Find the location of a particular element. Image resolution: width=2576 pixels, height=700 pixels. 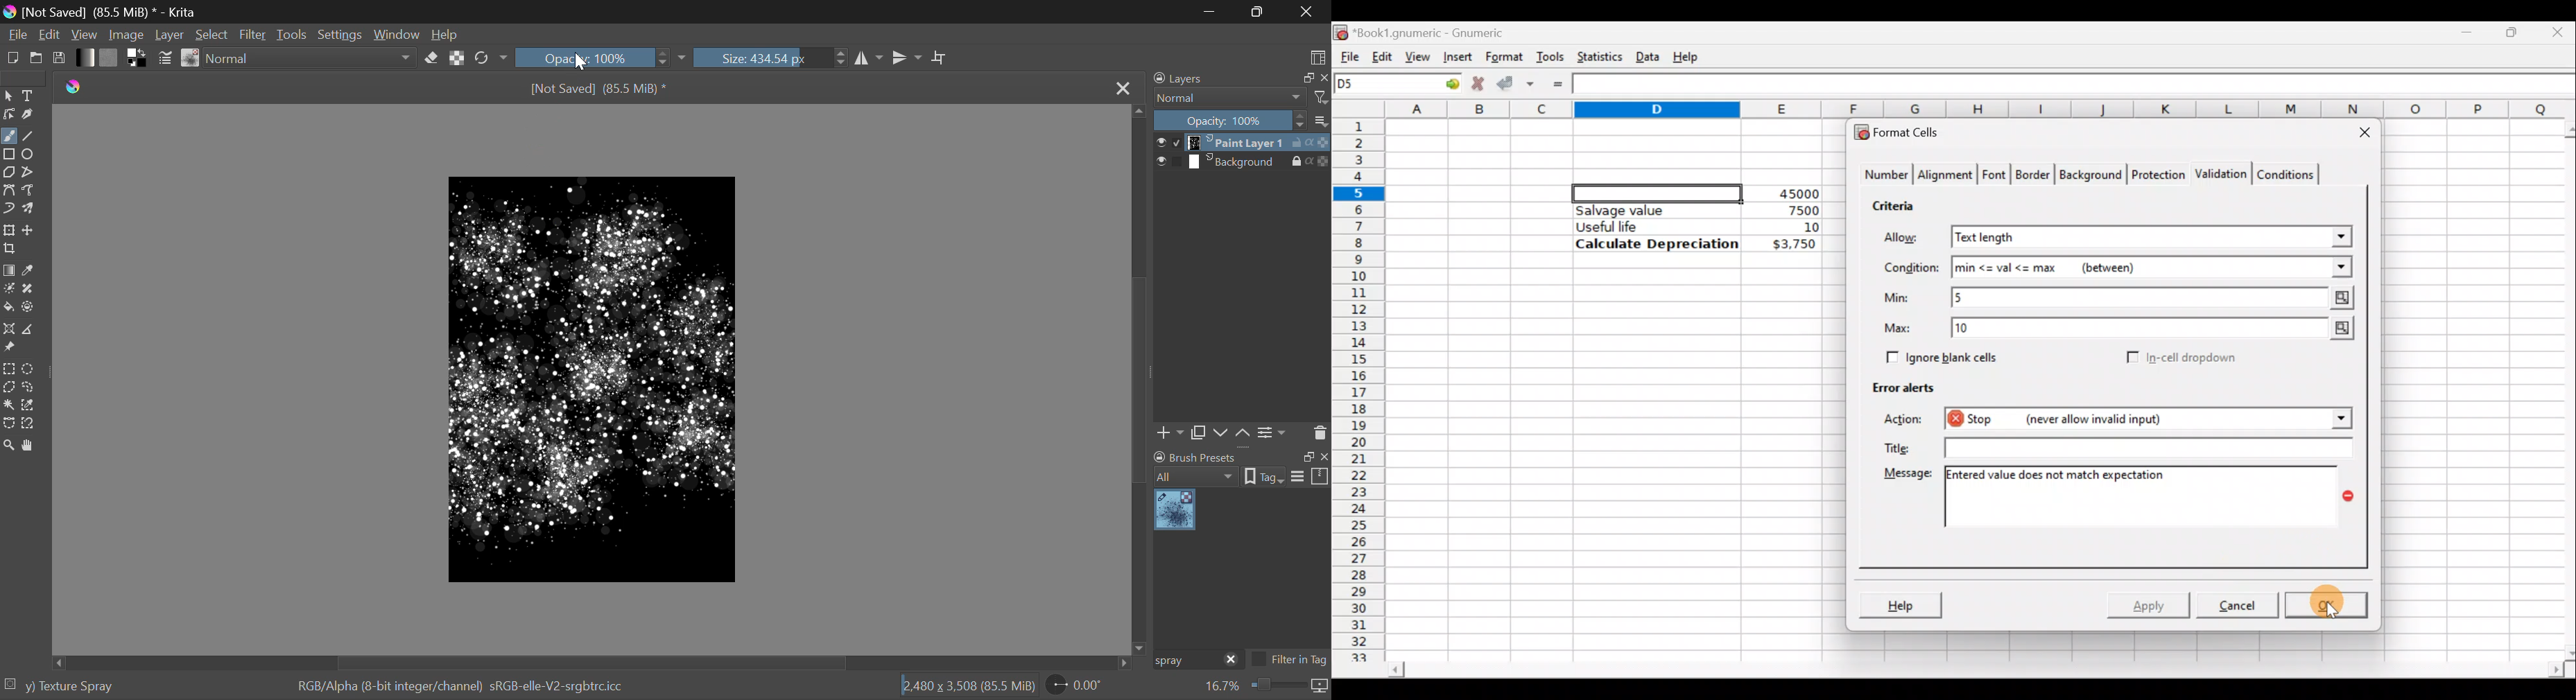

Open is located at coordinates (37, 58).